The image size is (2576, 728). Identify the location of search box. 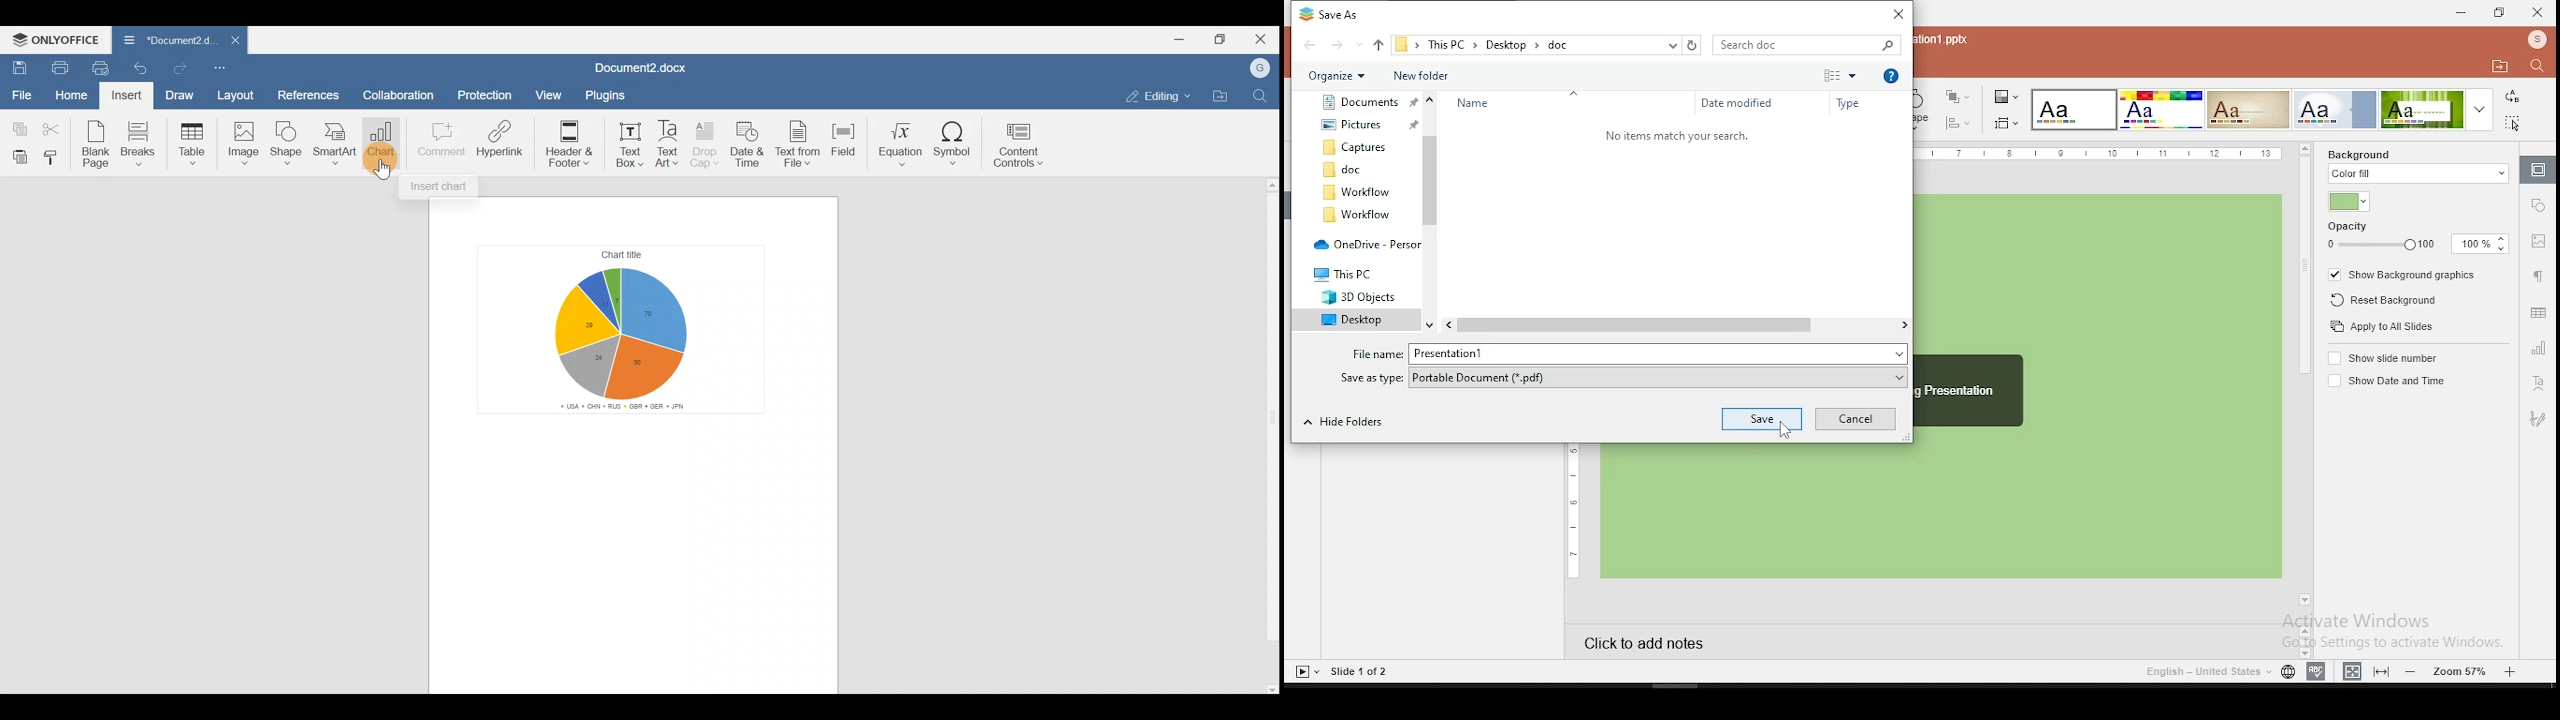
(1808, 45).